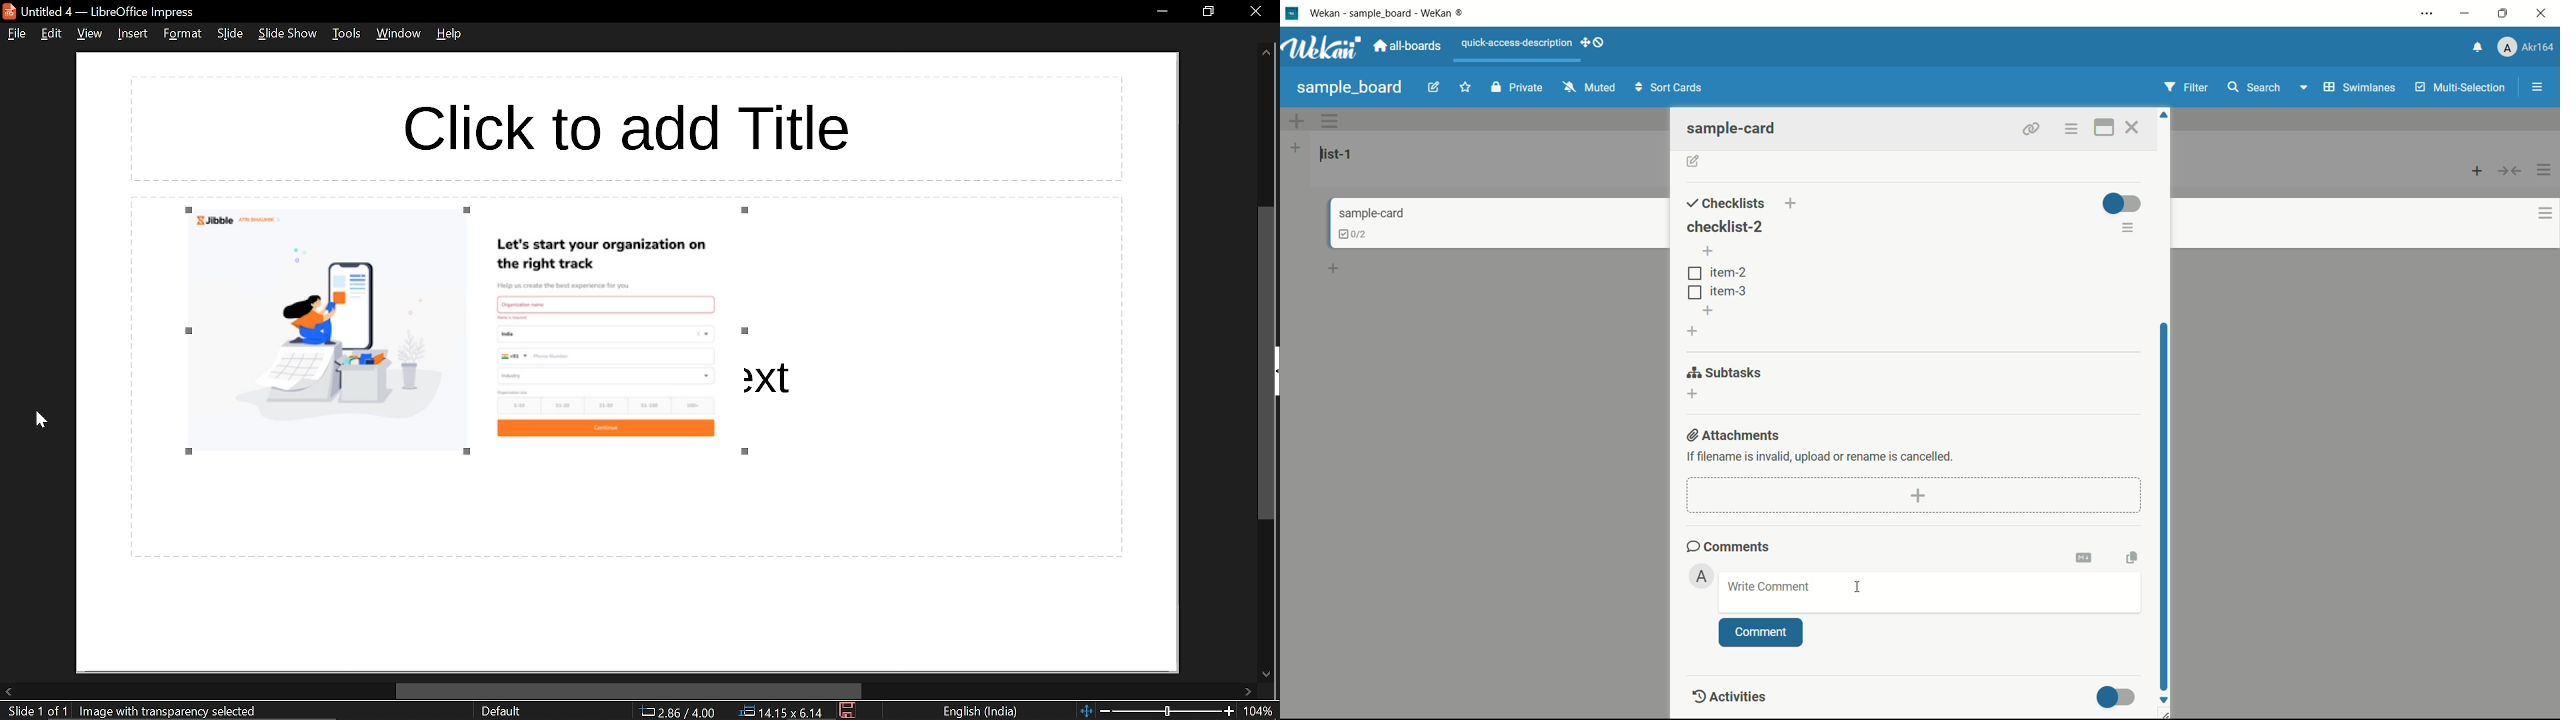 This screenshot has width=2576, height=728. I want to click on move down, so click(1264, 675).